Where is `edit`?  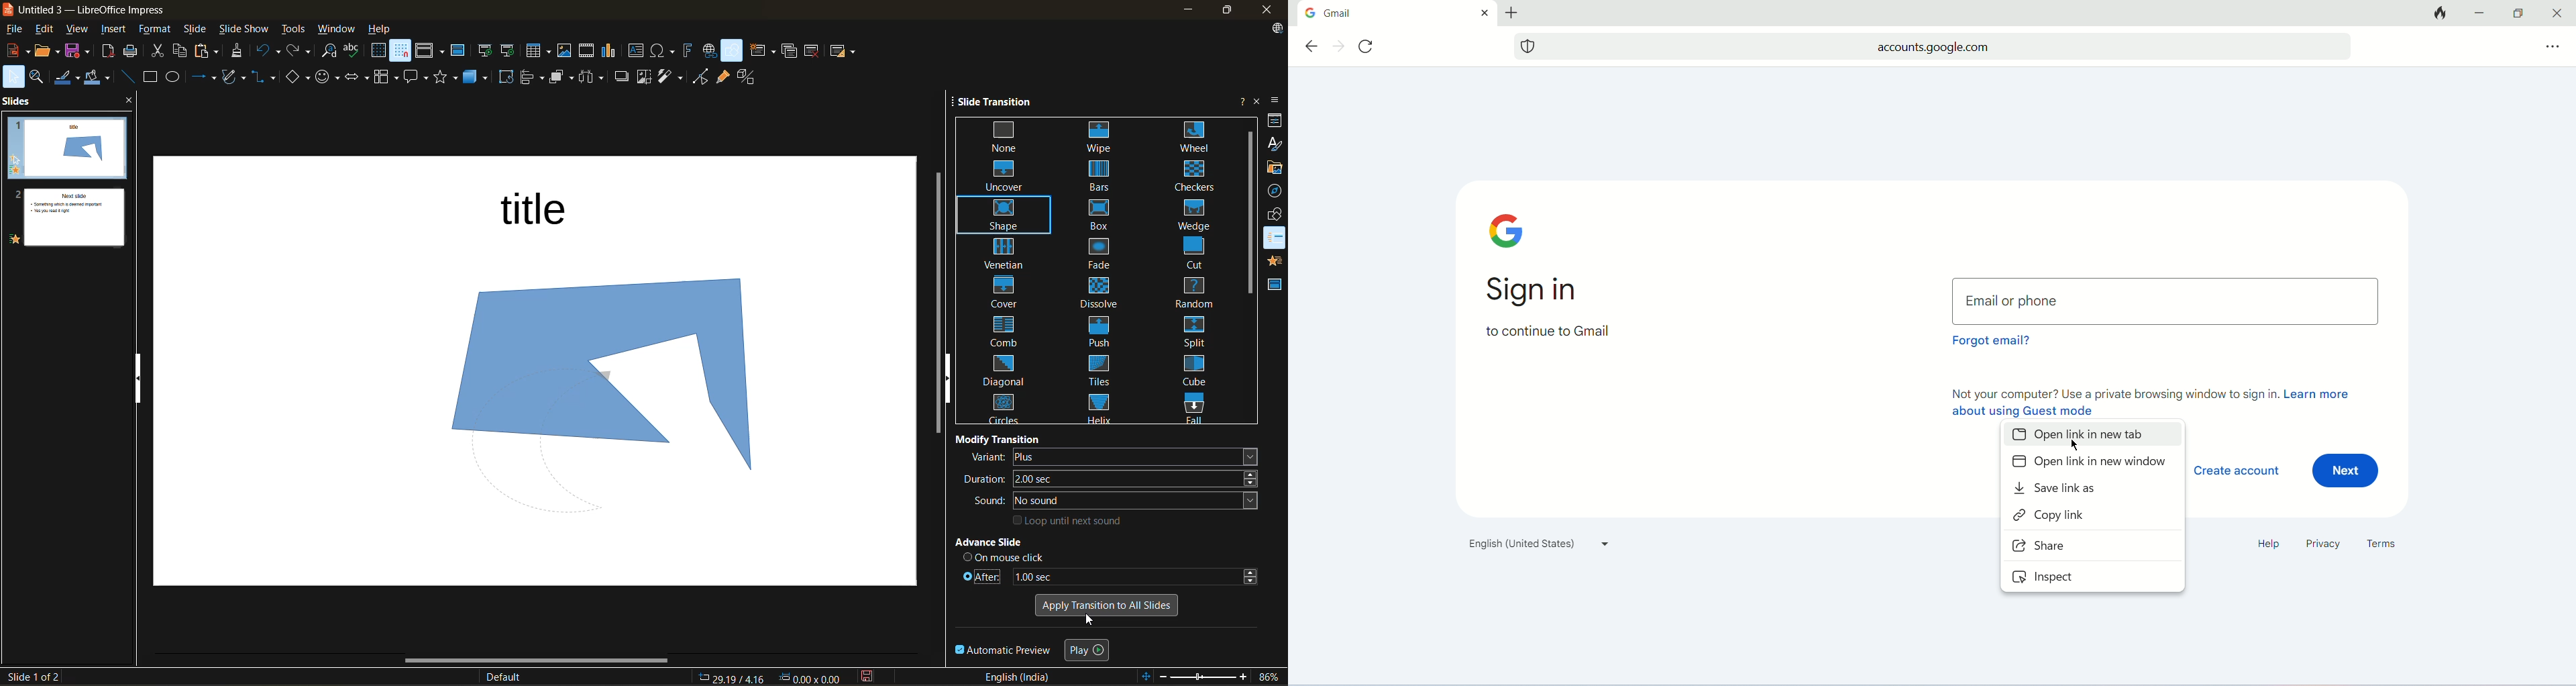 edit is located at coordinates (48, 31).